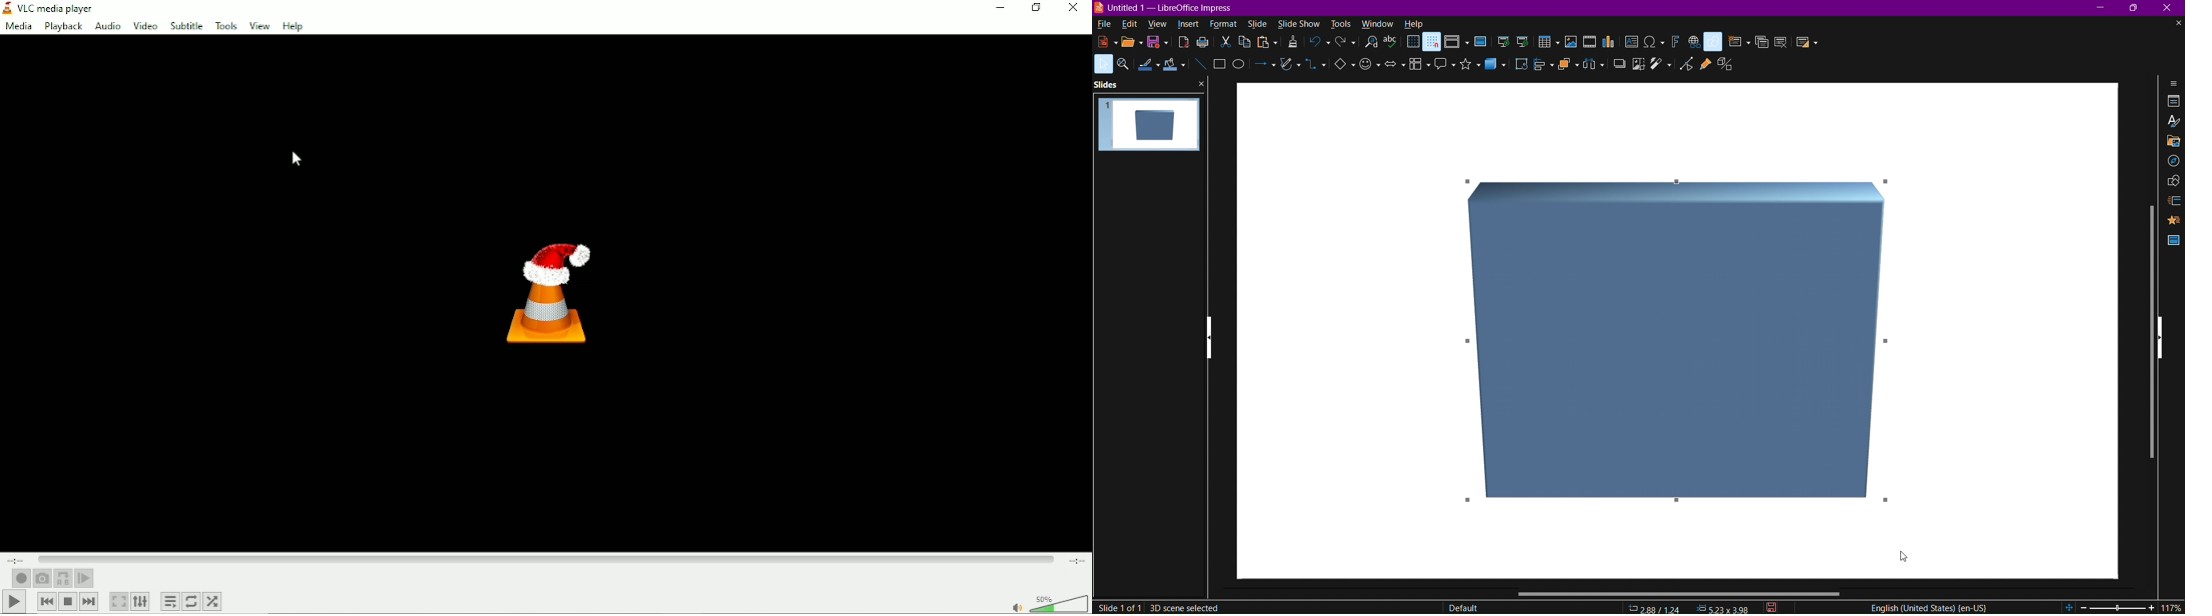  Describe the element at coordinates (1541, 68) in the screenshot. I see `Align Objects` at that location.